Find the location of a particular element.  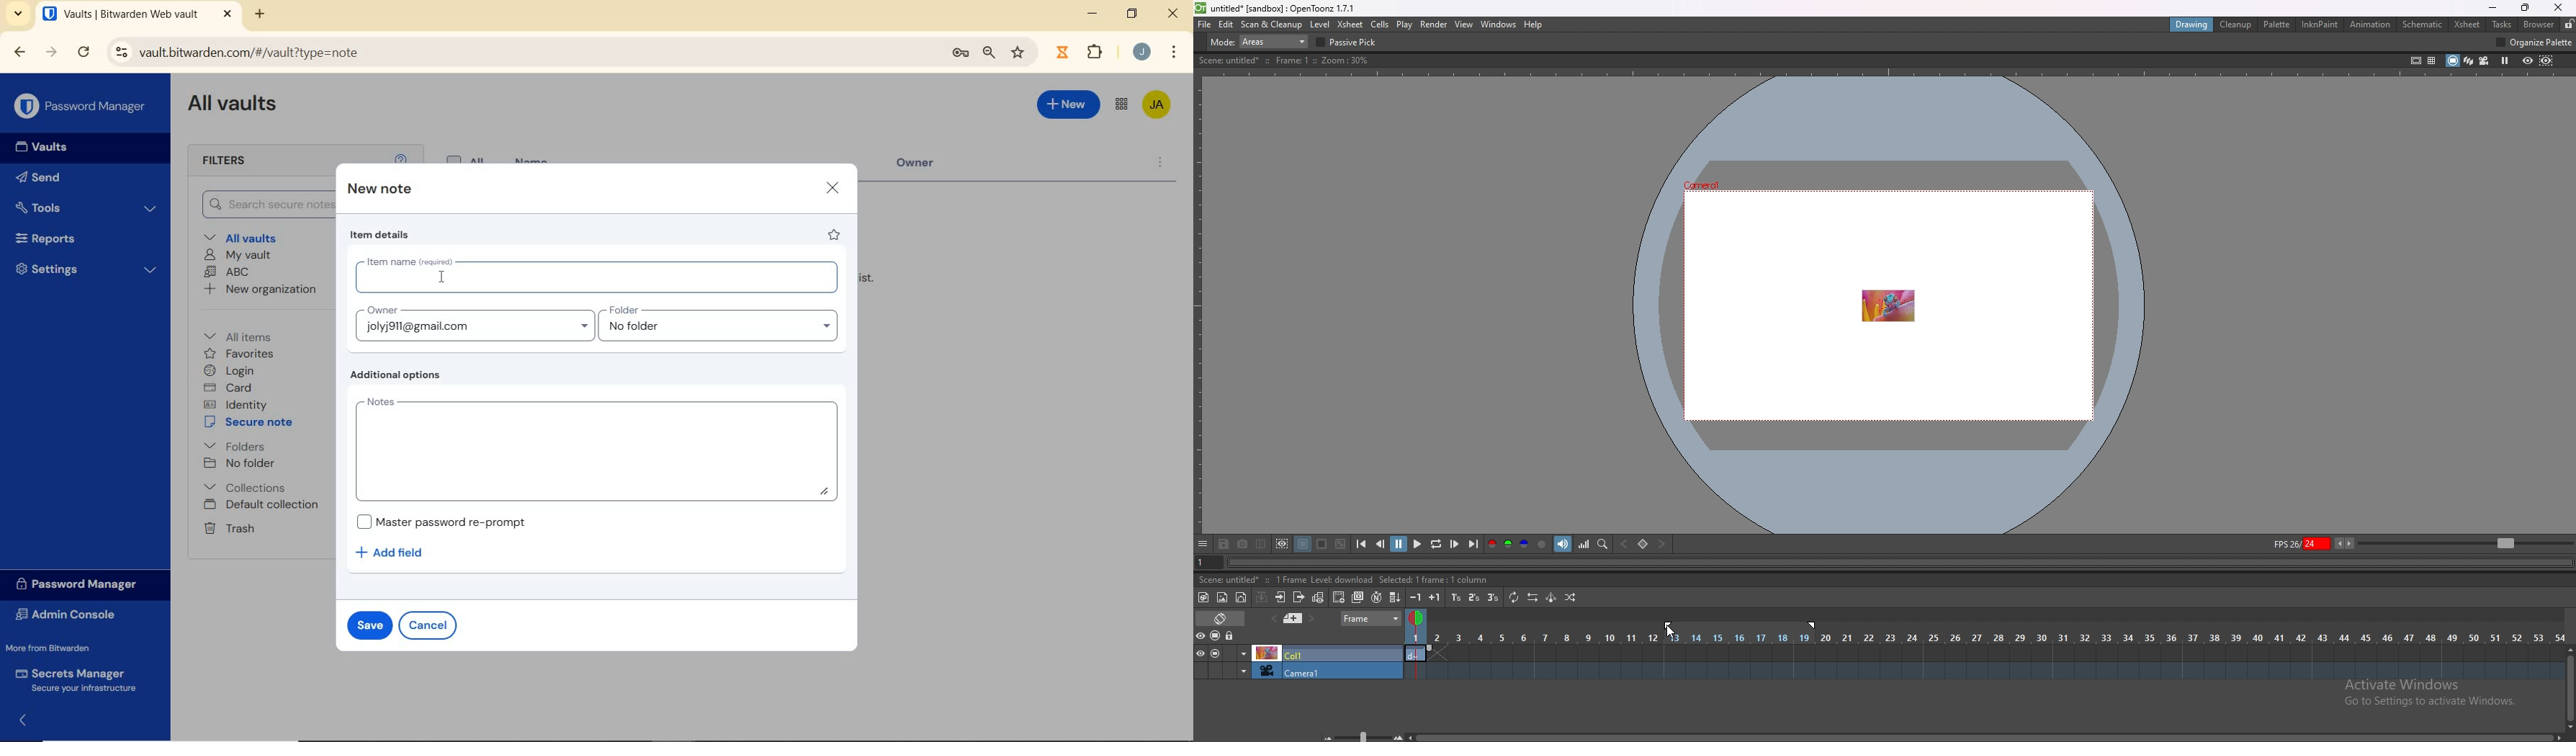

favorites is located at coordinates (239, 354).